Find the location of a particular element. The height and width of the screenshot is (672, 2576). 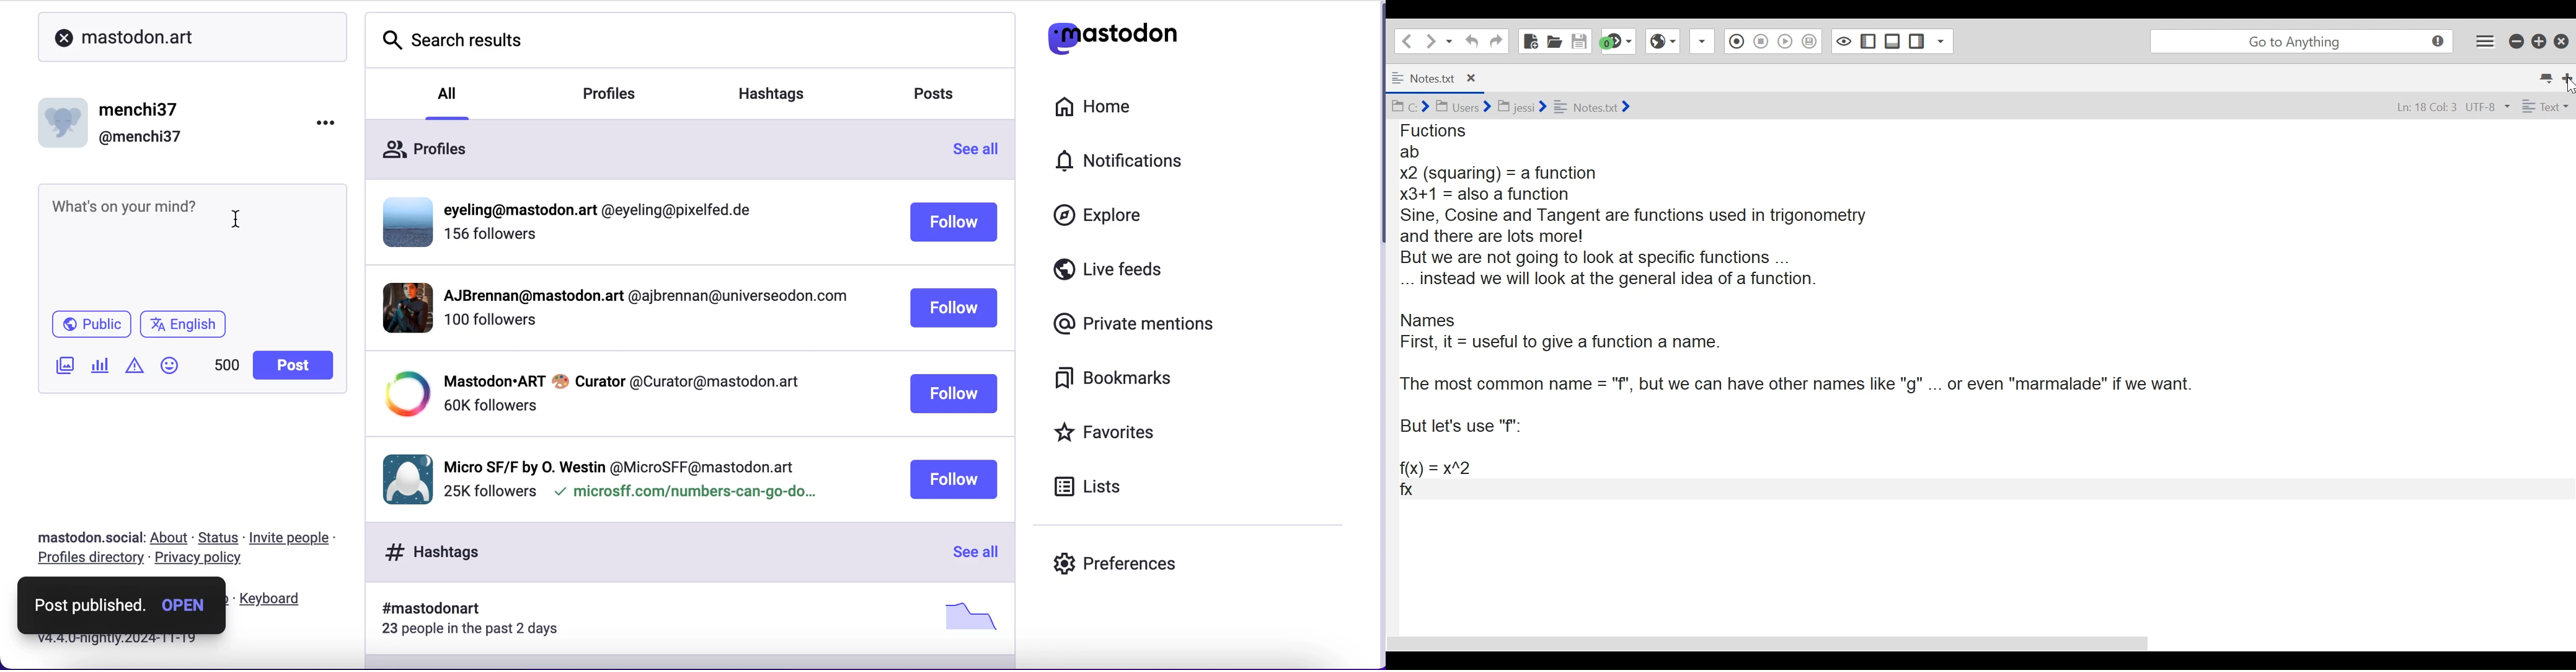

options is located at coordinates (326, 119).